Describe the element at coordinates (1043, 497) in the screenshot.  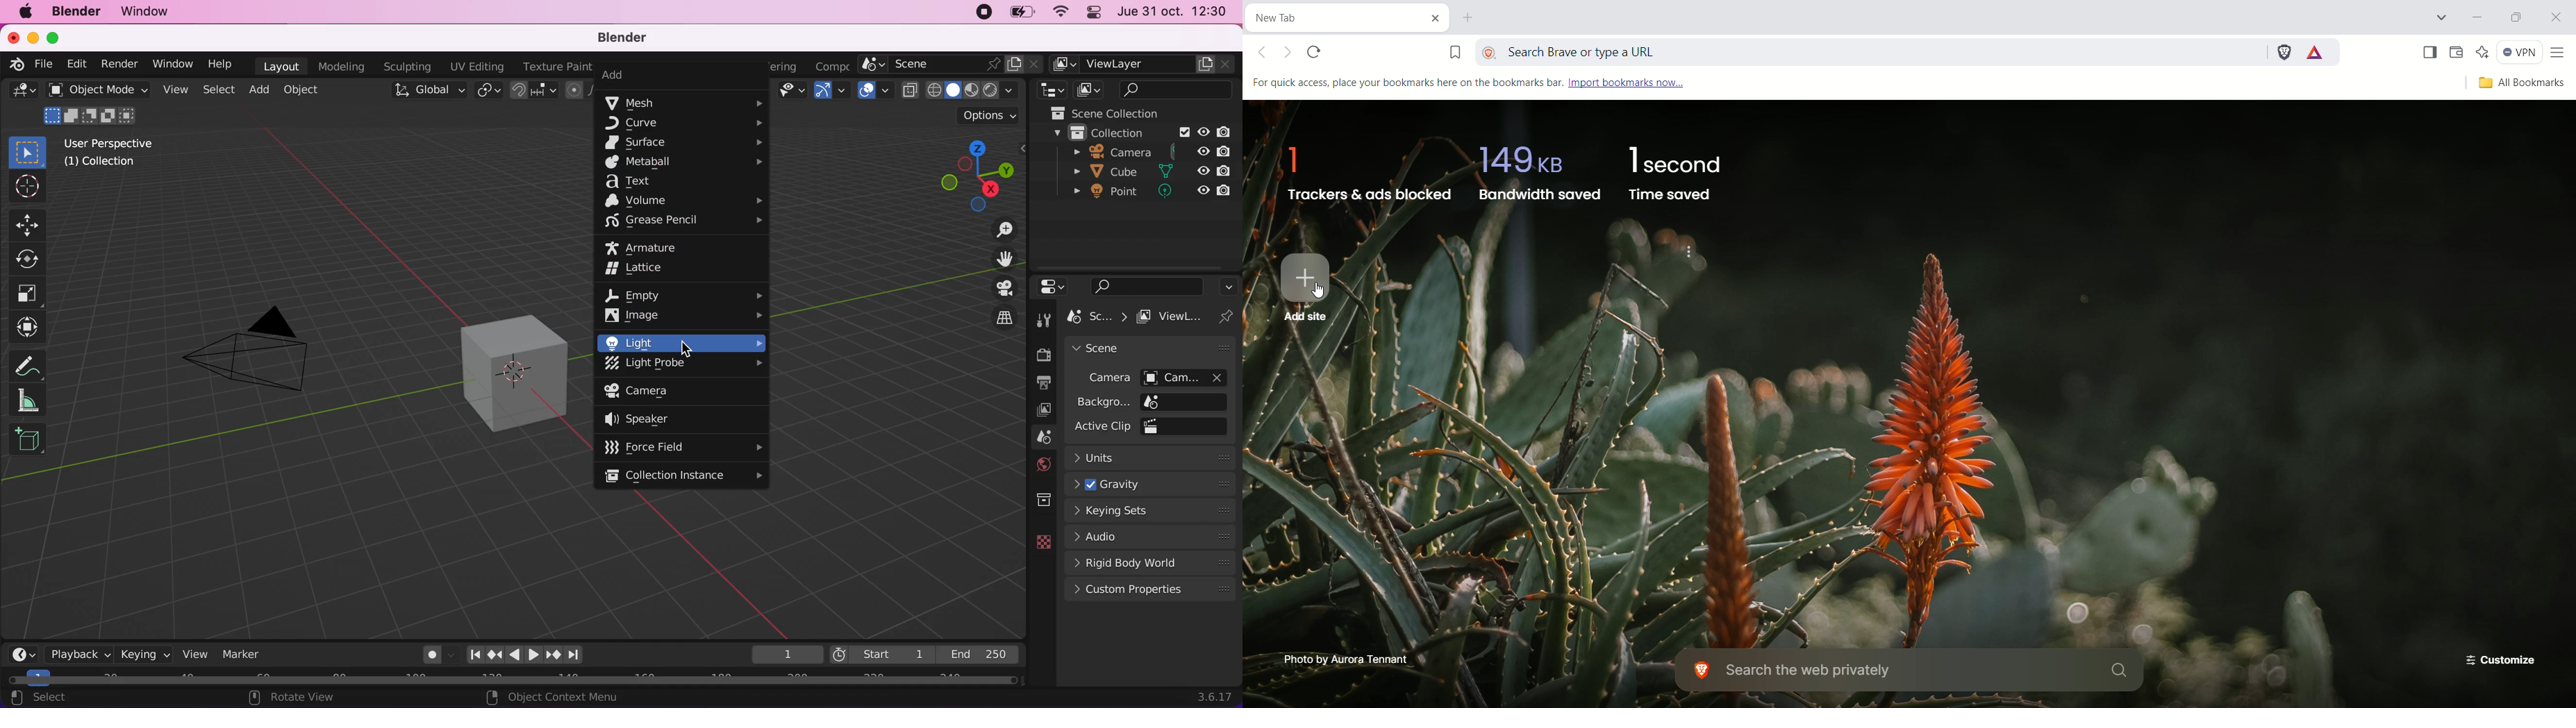
I see `collection` at that location.